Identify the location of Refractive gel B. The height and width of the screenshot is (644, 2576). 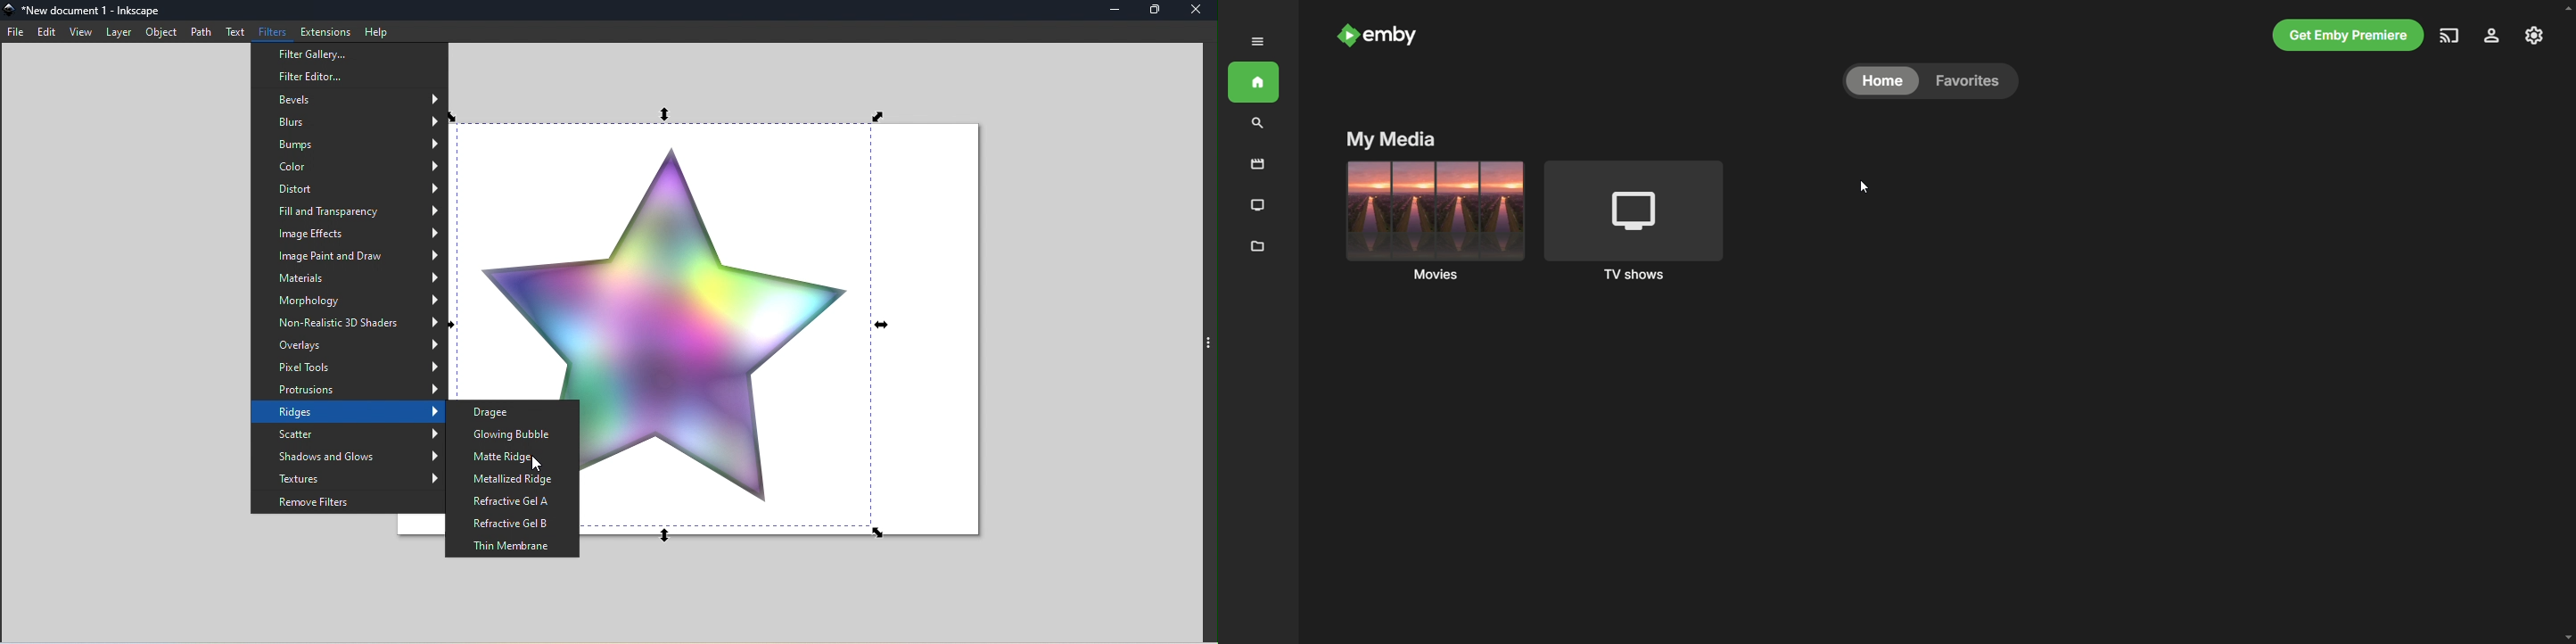
(514, 524).